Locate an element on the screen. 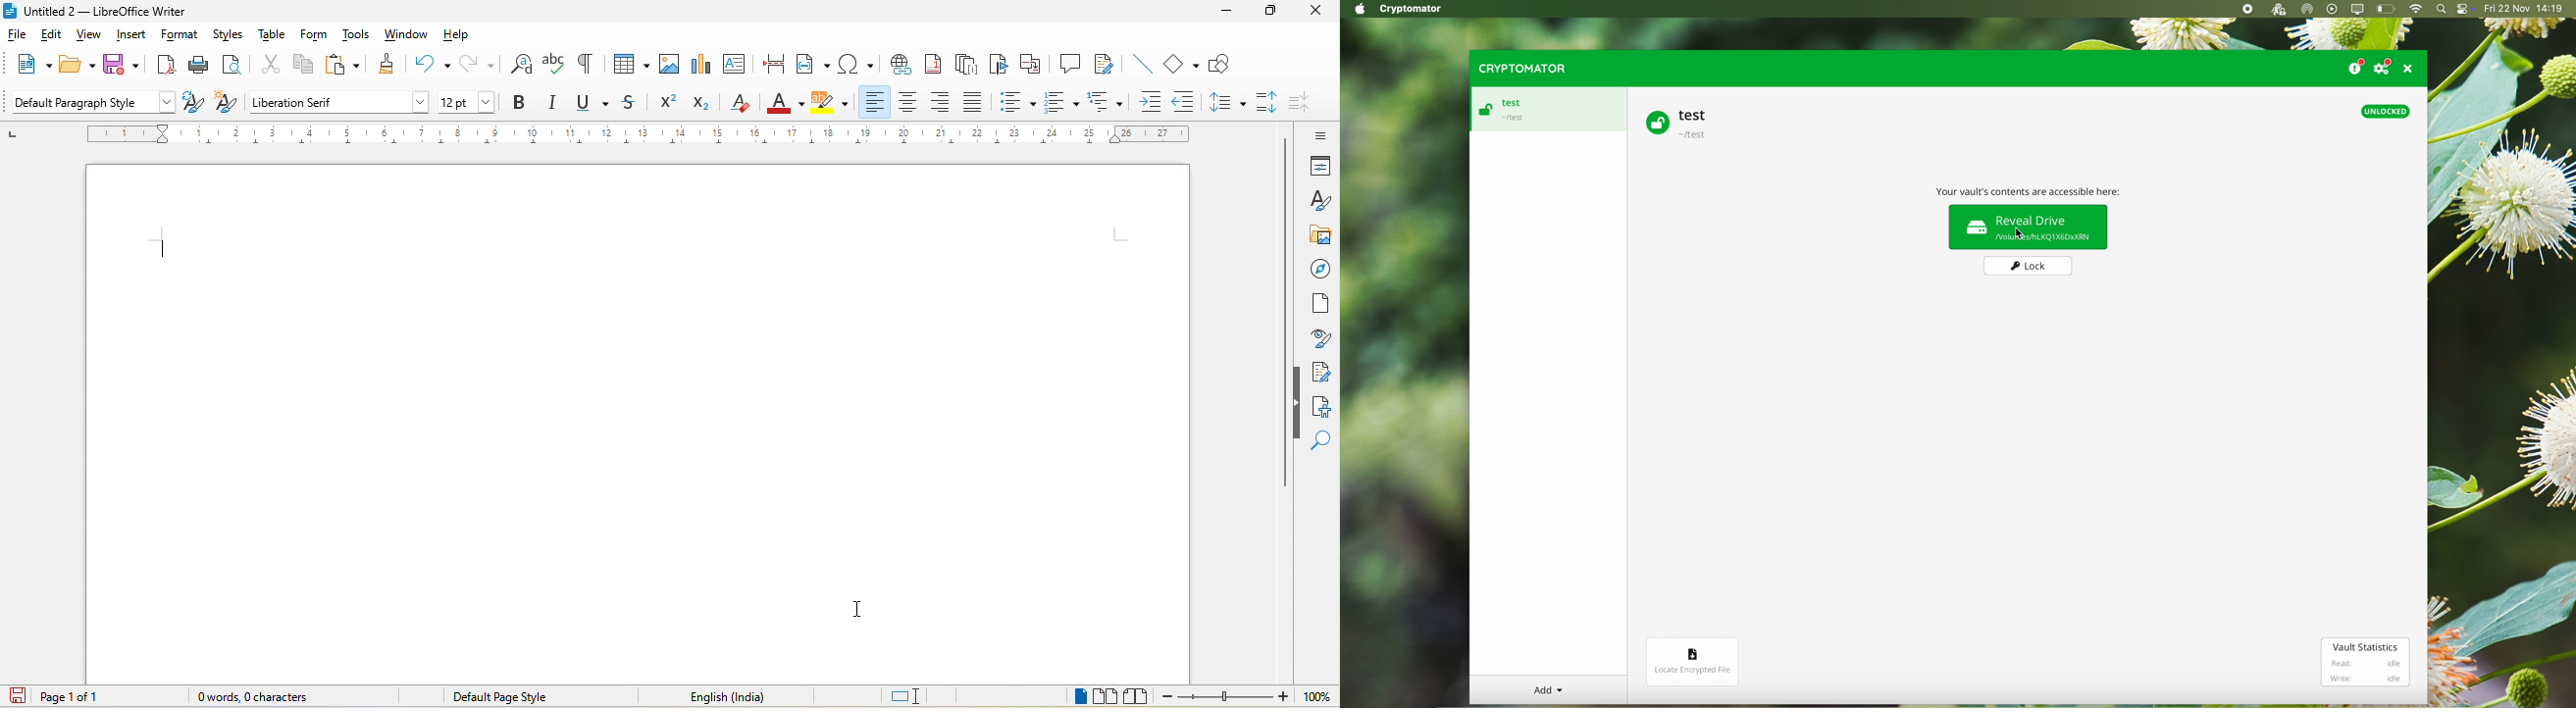 The height and width of the screenshot is (728, 2576). cross reference is located at coordinates (1035, 67).